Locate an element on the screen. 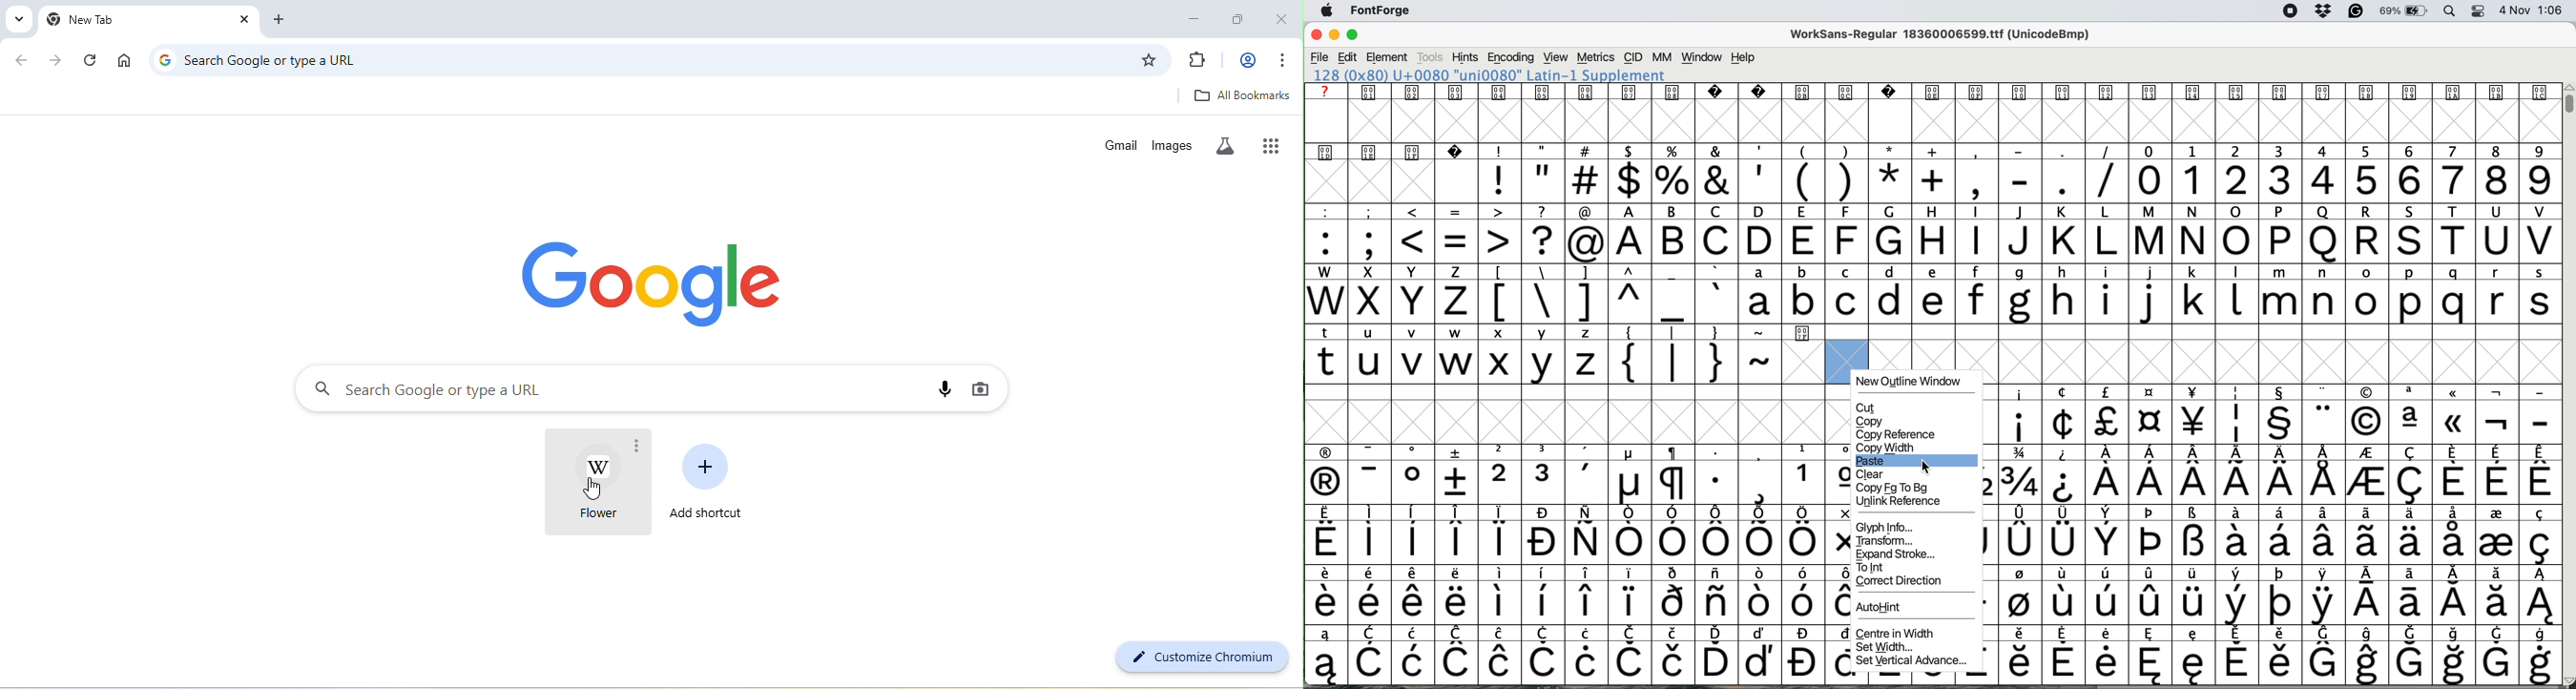 The width and height of the screenshot is (2576, 700). vertical scroll bar is located at coordinates (2567, 103).